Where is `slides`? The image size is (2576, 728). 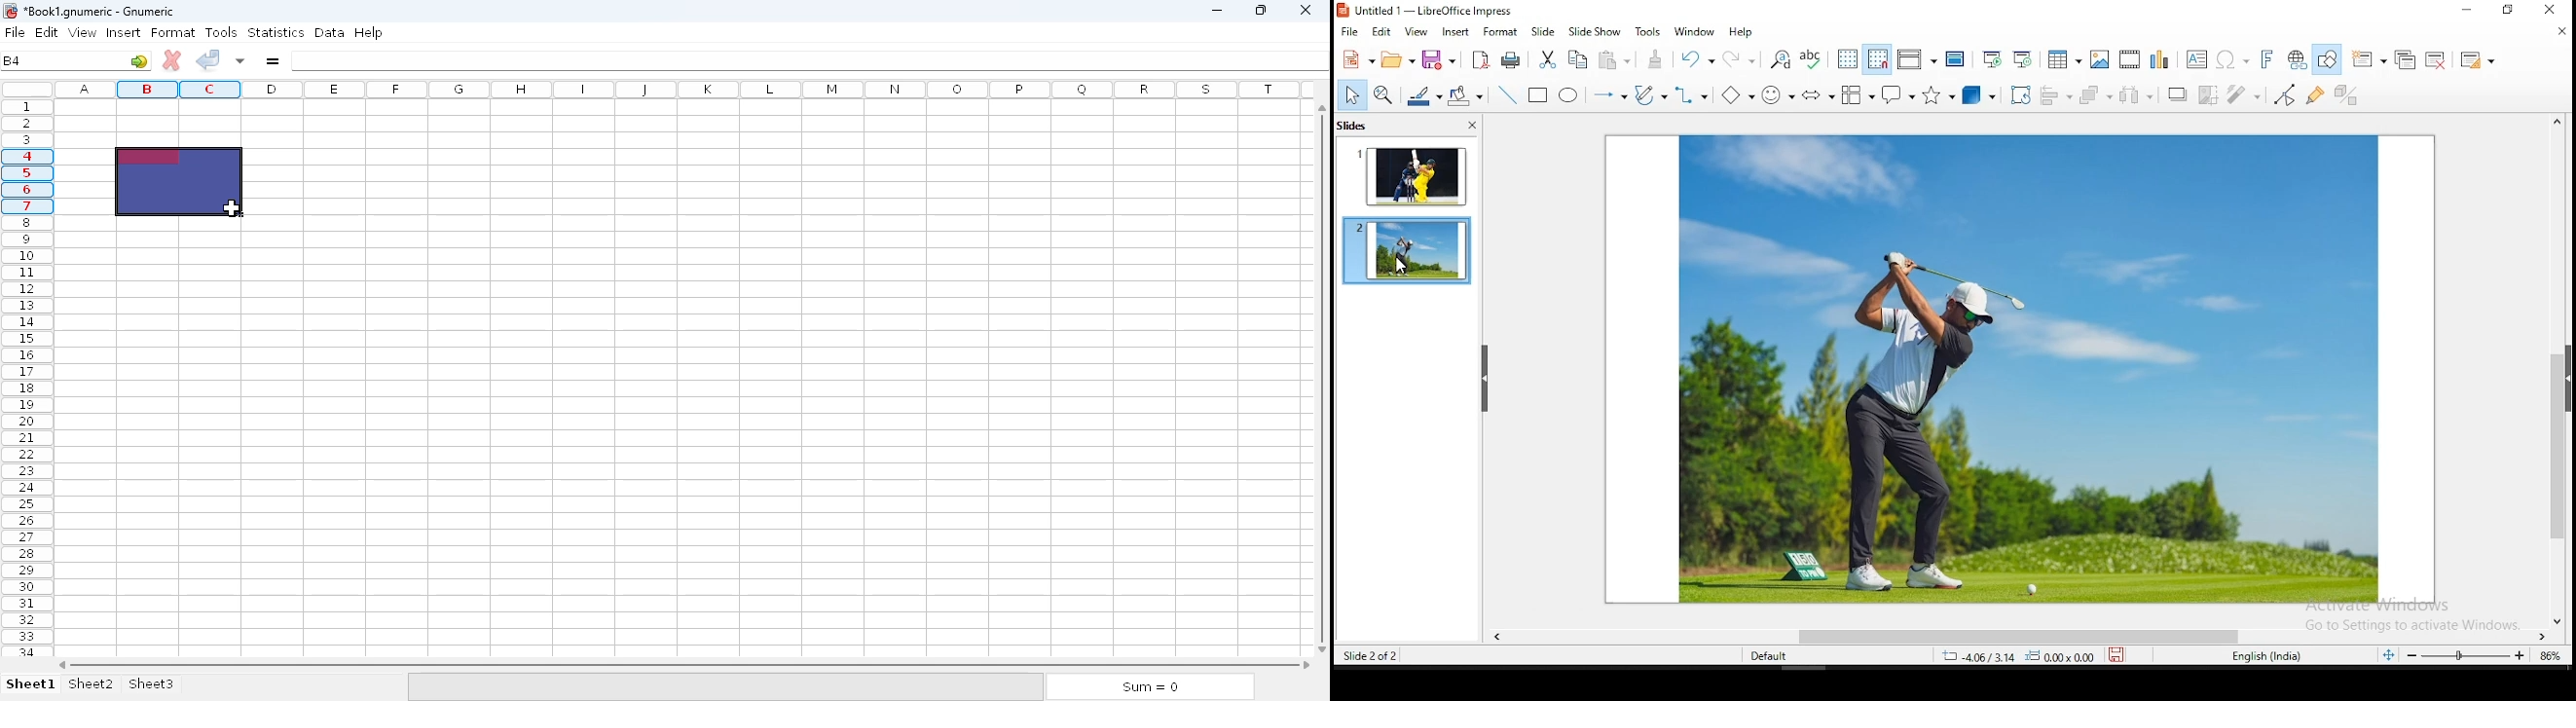
slides is located at coordinates (1352, 125).